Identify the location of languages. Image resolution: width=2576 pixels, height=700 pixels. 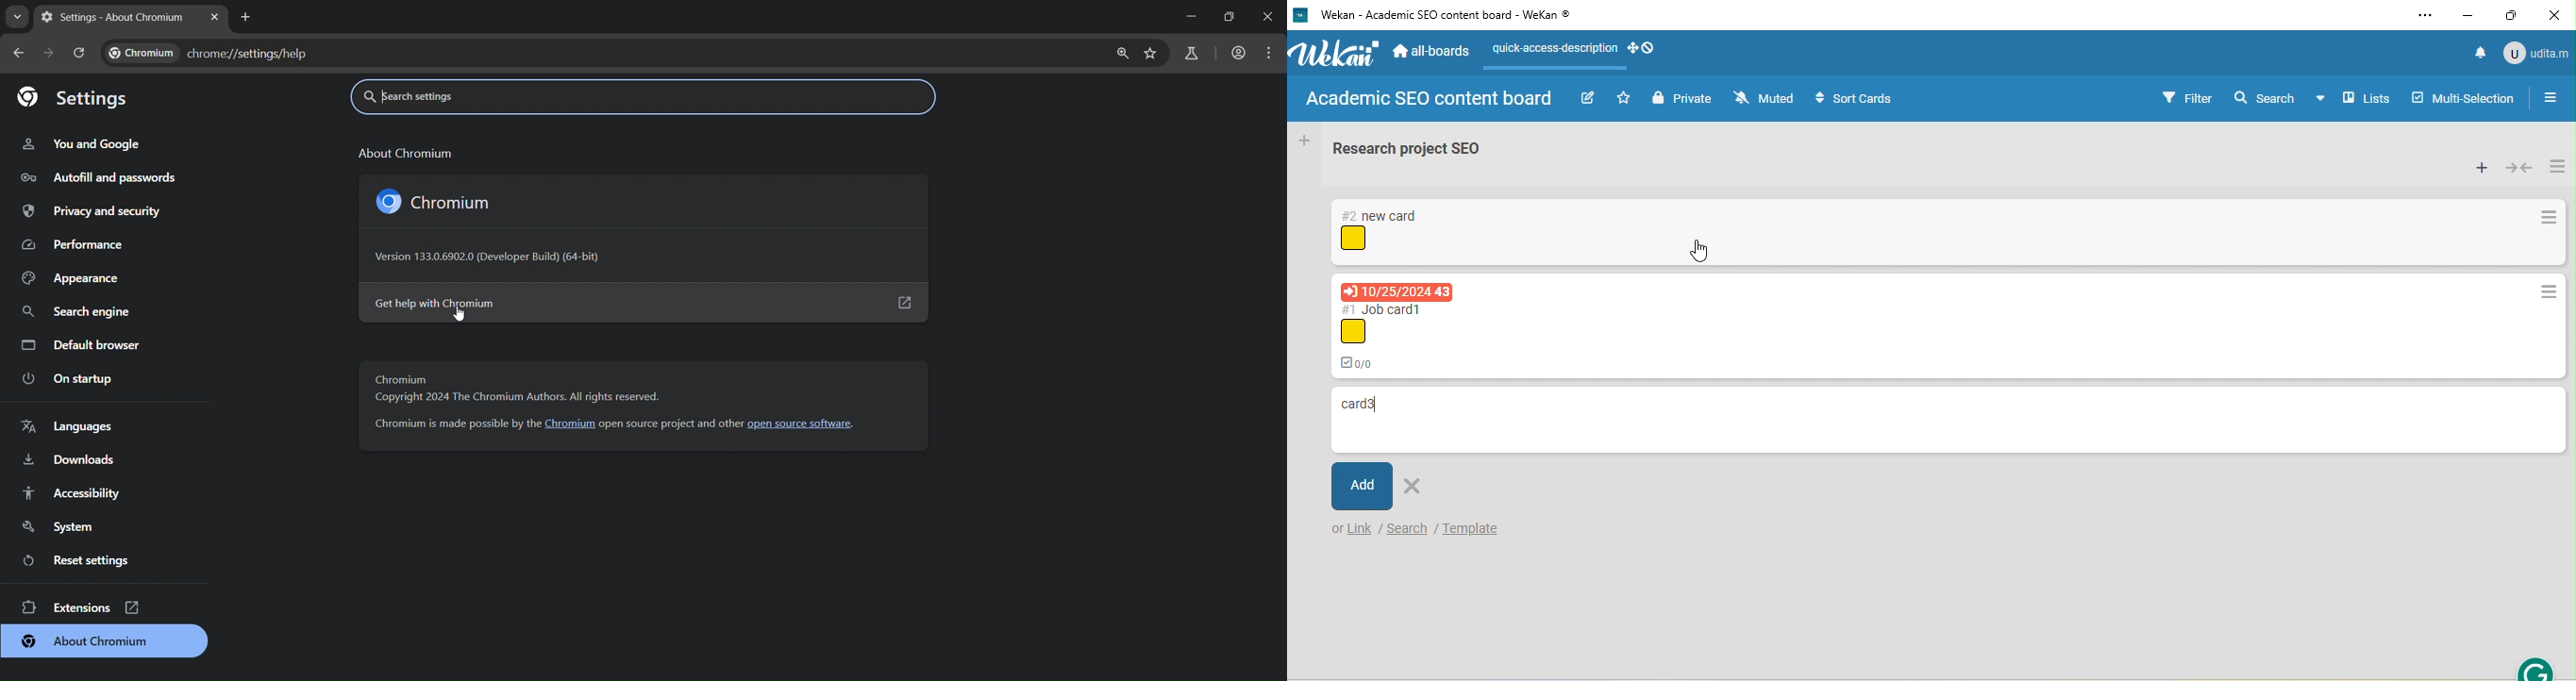
(67, 428).